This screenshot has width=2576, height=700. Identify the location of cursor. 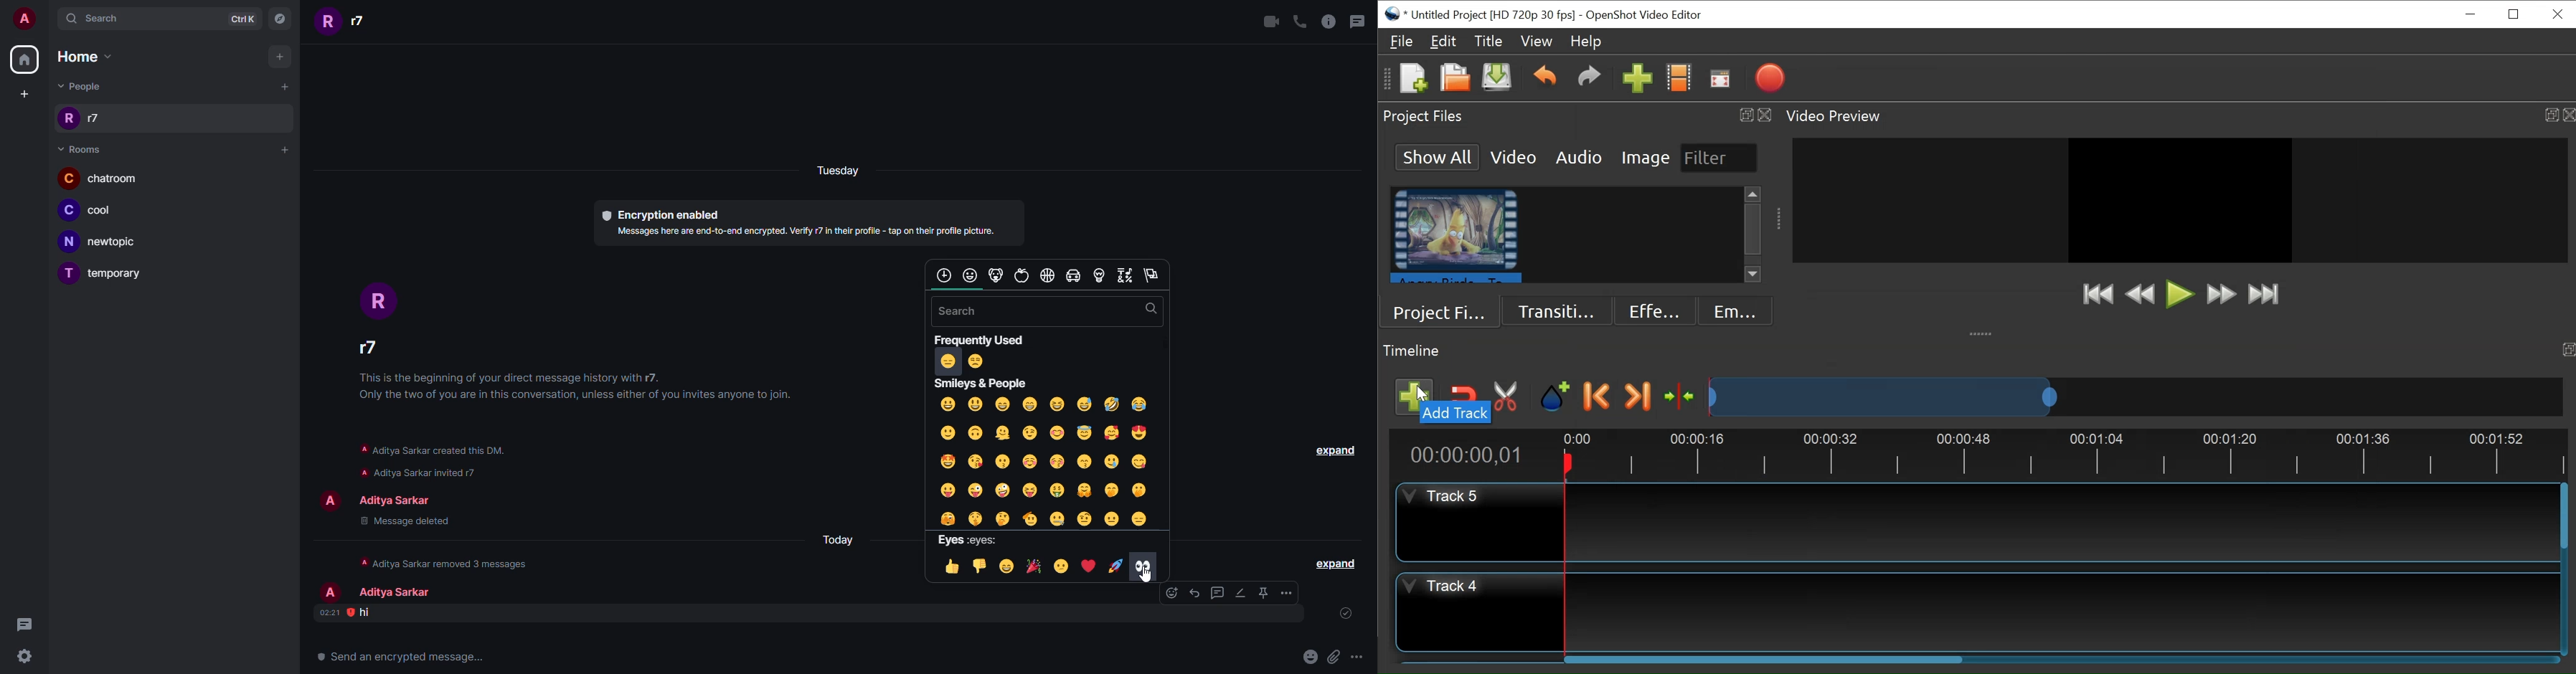
(1148, 575).